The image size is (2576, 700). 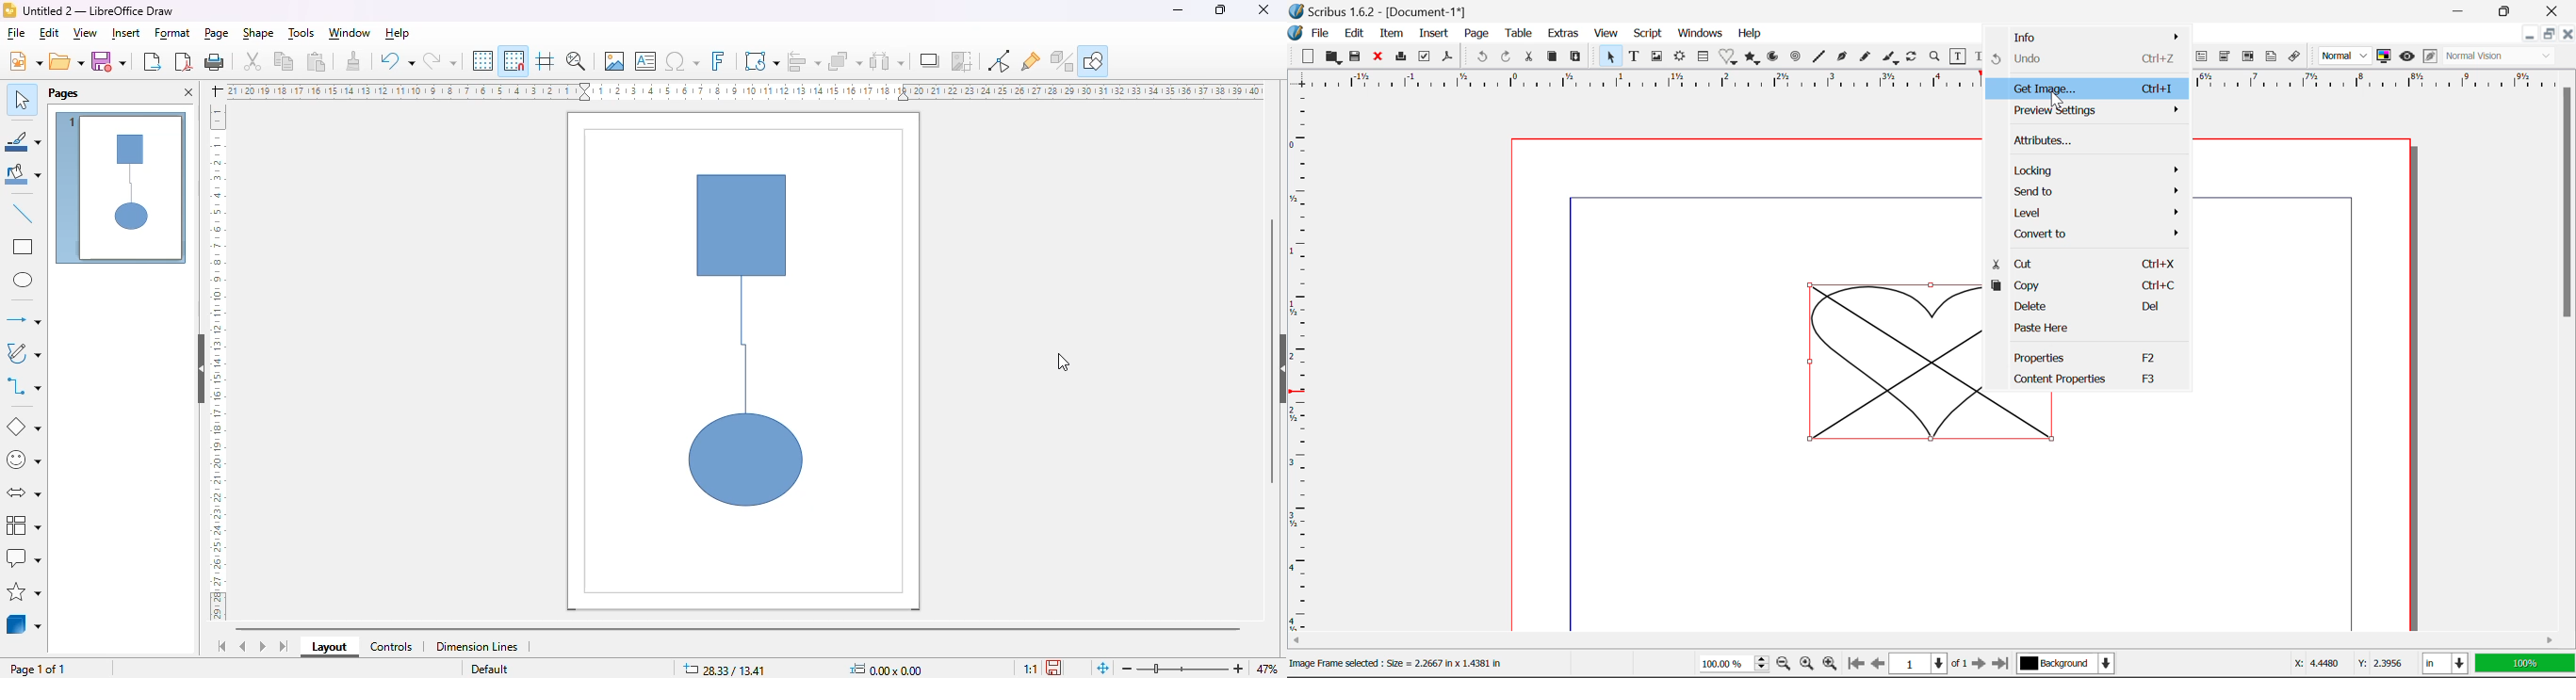 I want to click on Script, so click(x=1647, y=35).